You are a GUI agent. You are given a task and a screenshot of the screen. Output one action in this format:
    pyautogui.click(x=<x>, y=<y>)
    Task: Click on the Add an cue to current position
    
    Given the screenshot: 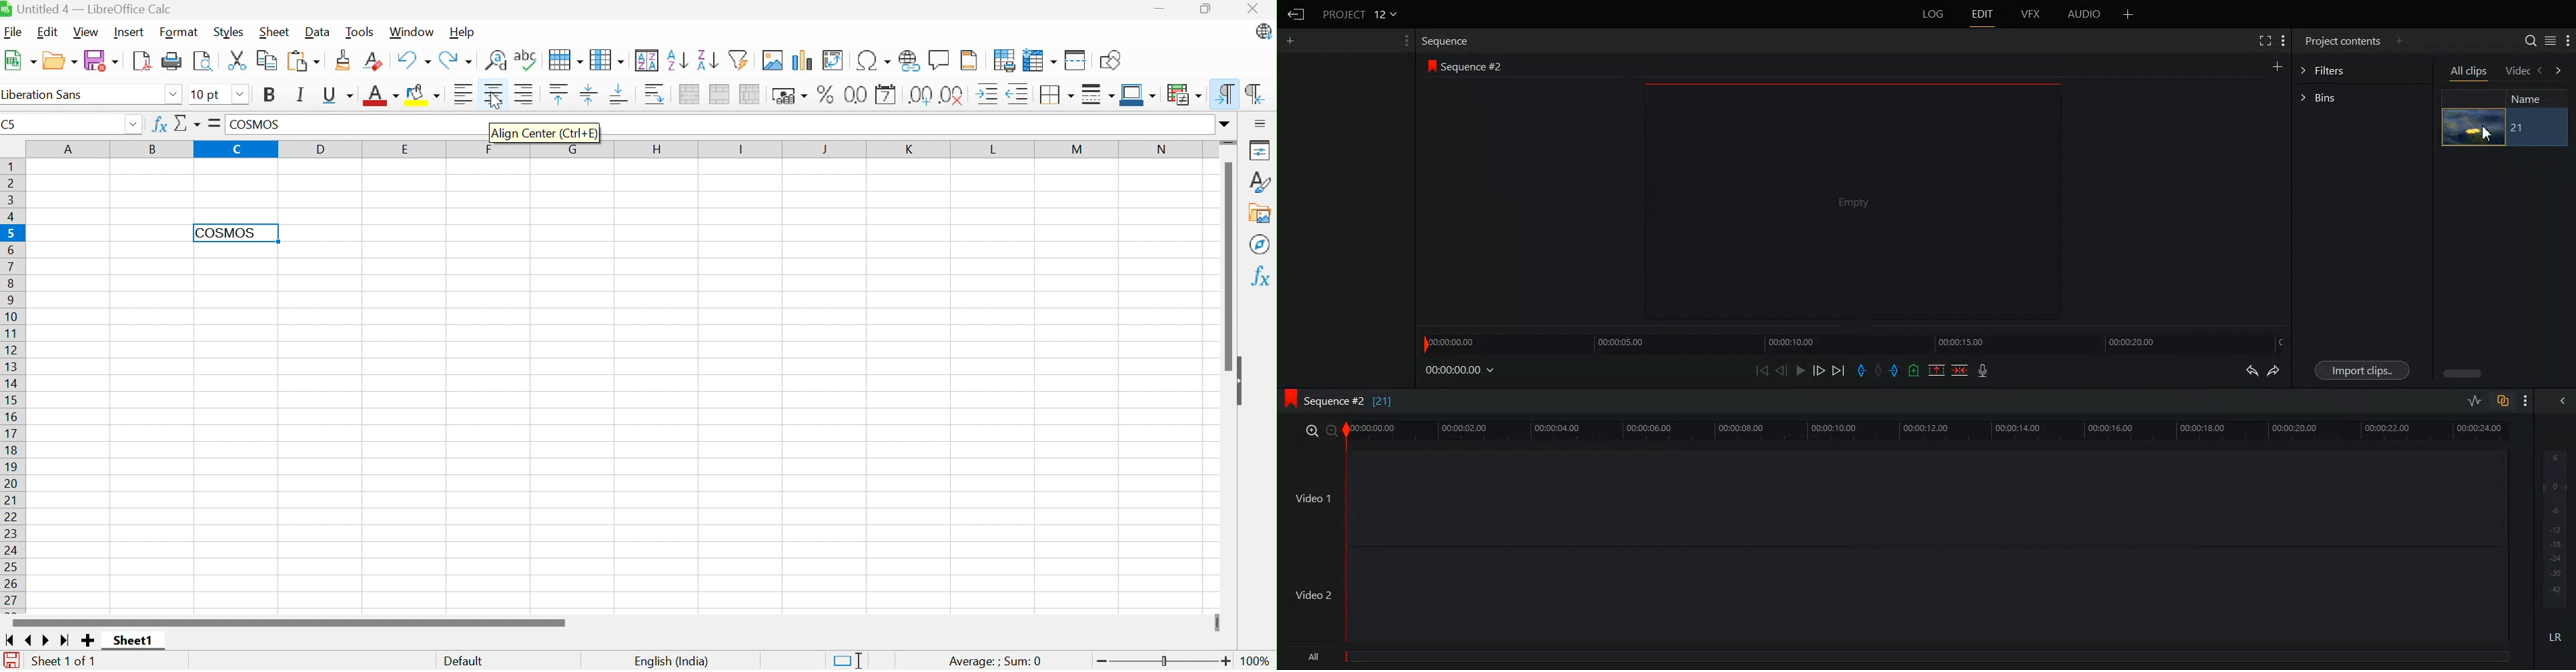 What is the action you would take?
    pyautogui.click(x=1914, y=370)
    